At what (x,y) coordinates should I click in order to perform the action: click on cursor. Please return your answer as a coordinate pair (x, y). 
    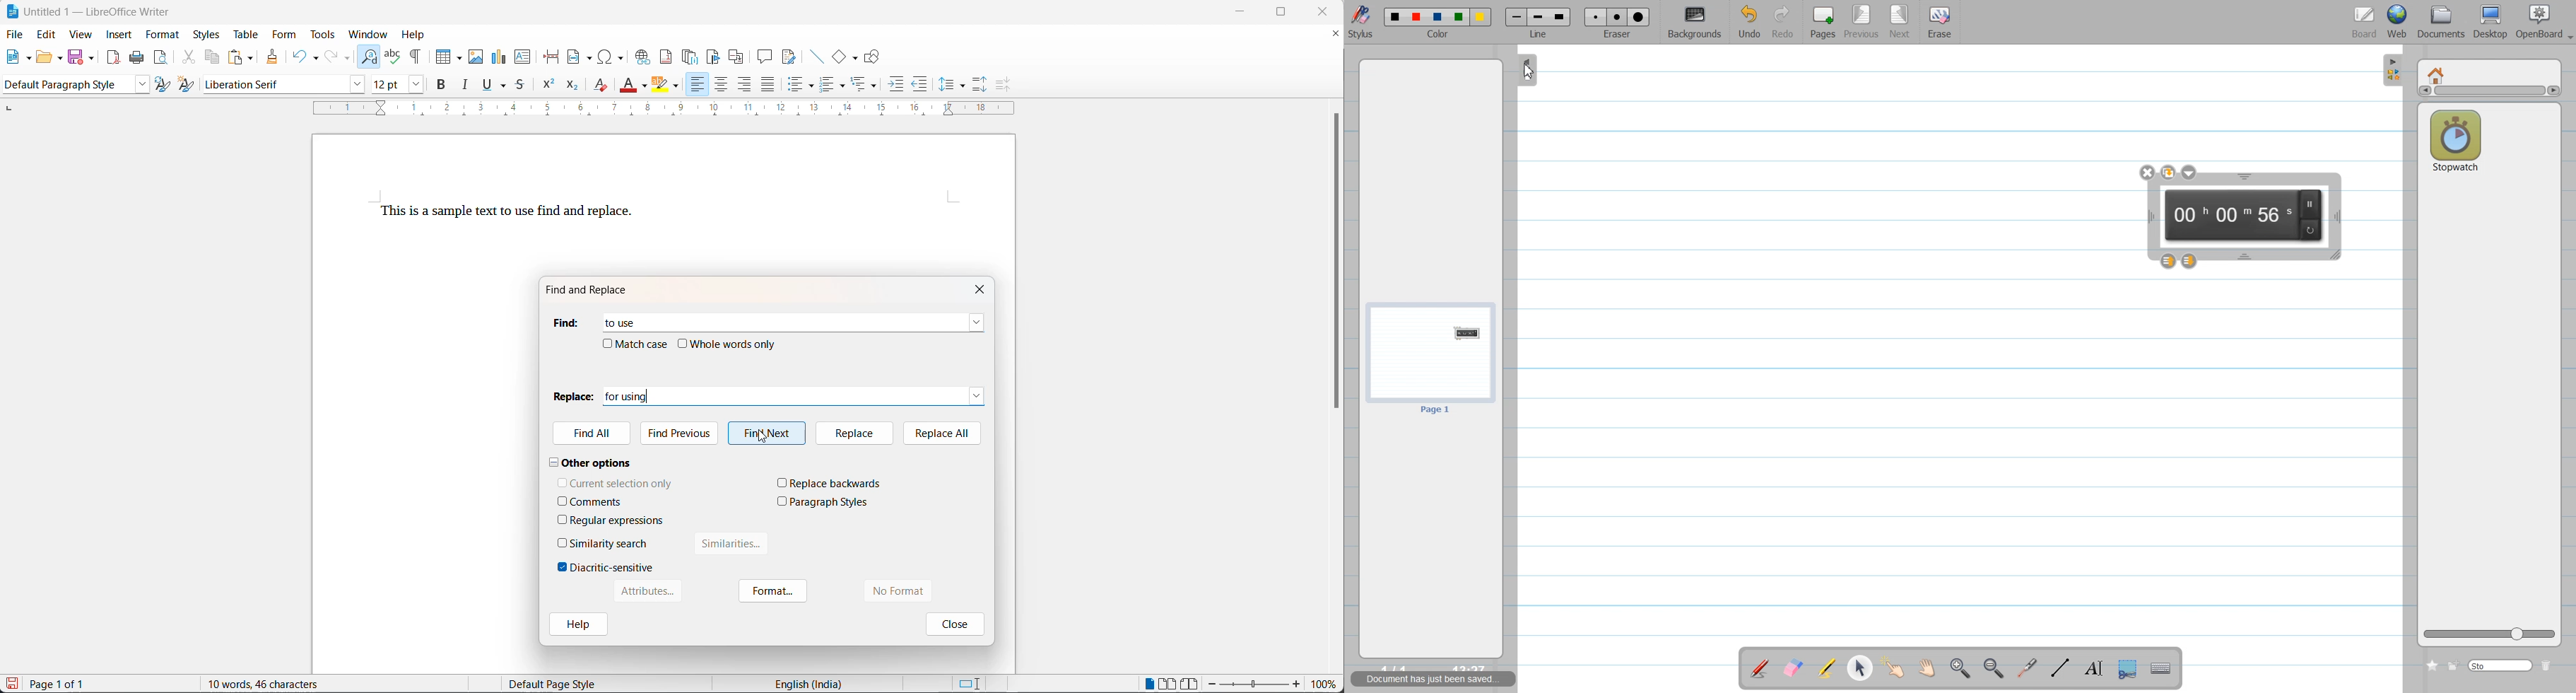
    Looking at the image, I should click on (764, 436).